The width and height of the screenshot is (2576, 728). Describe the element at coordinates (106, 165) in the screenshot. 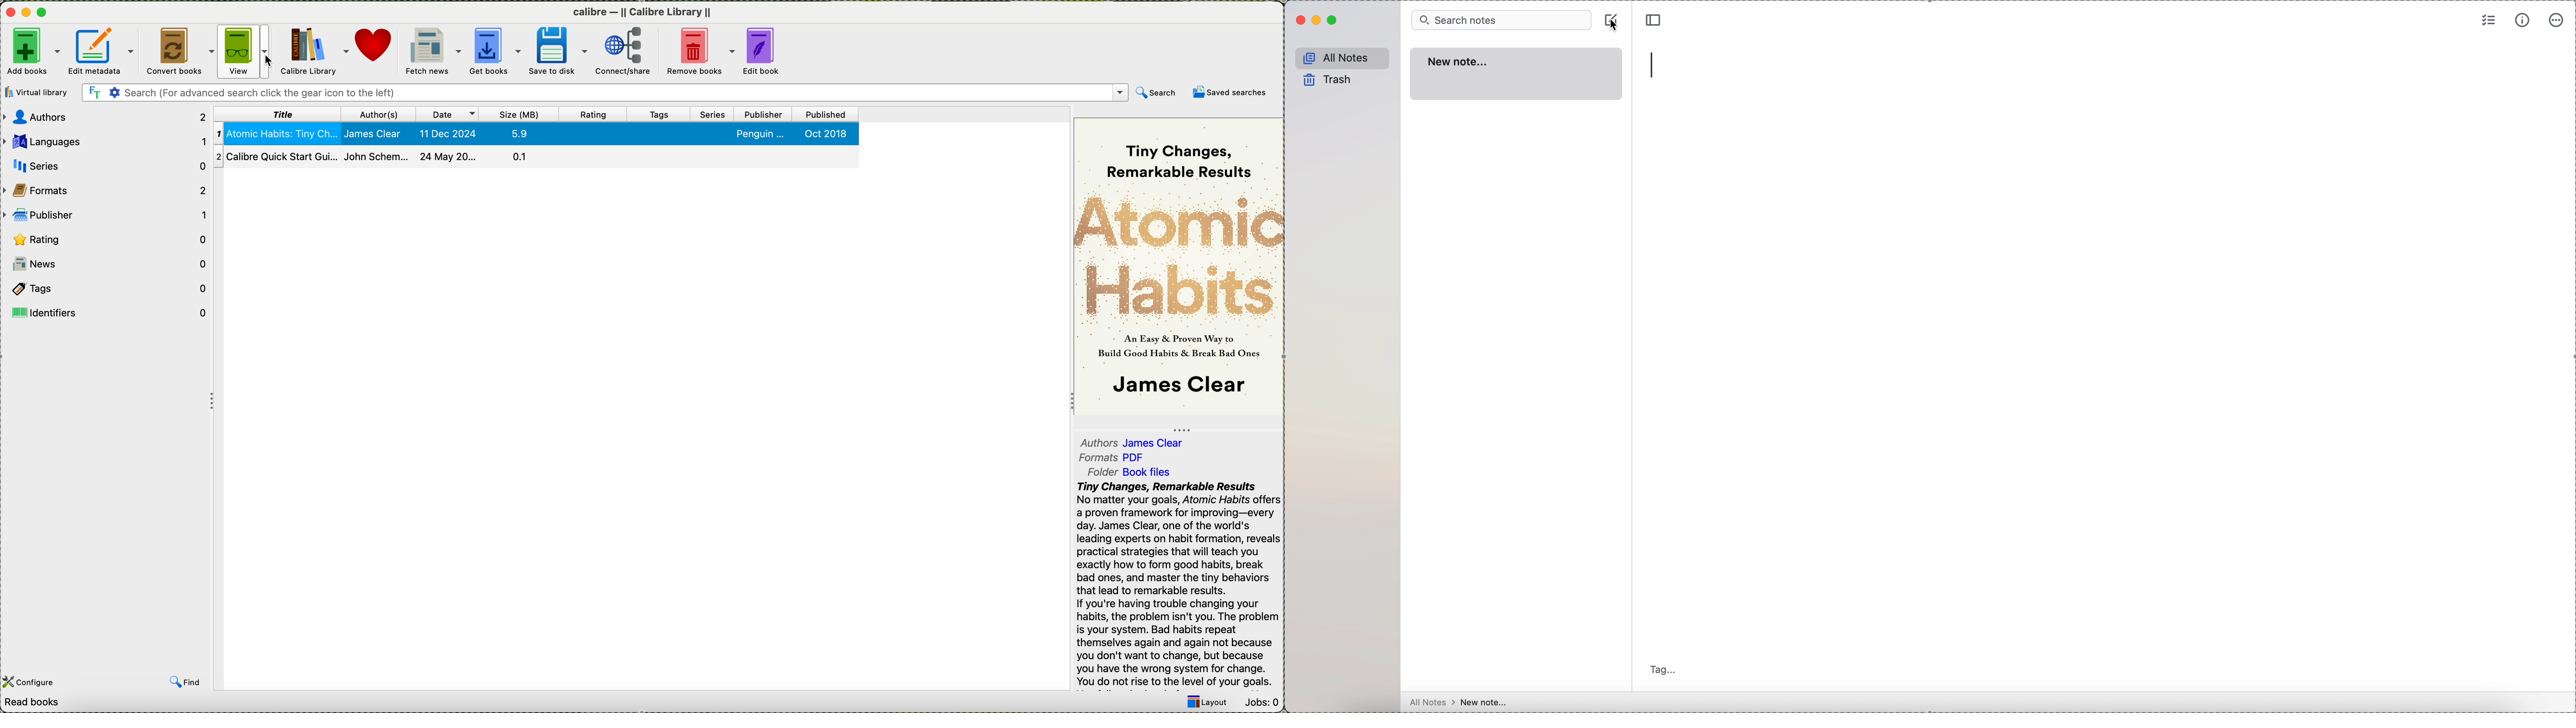

I see `series` at that location.